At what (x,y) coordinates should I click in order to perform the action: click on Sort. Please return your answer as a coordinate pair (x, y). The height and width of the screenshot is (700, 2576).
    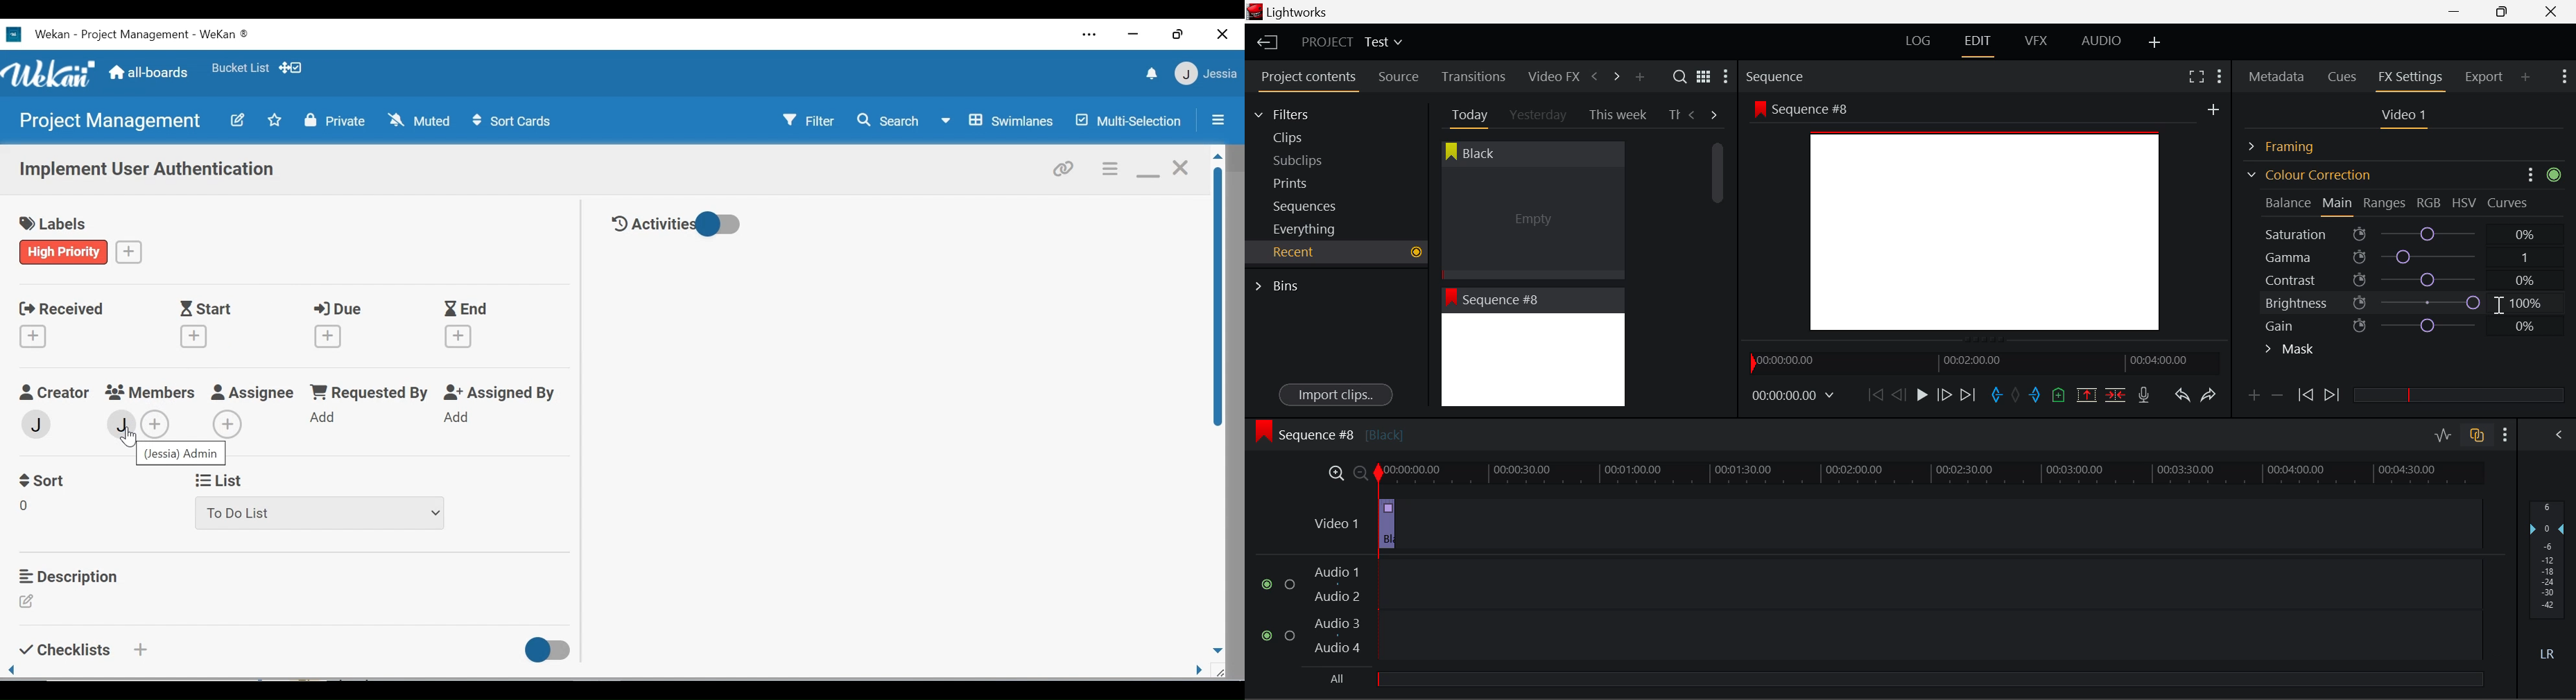
    Looking at the image, I should click on (43, 481).